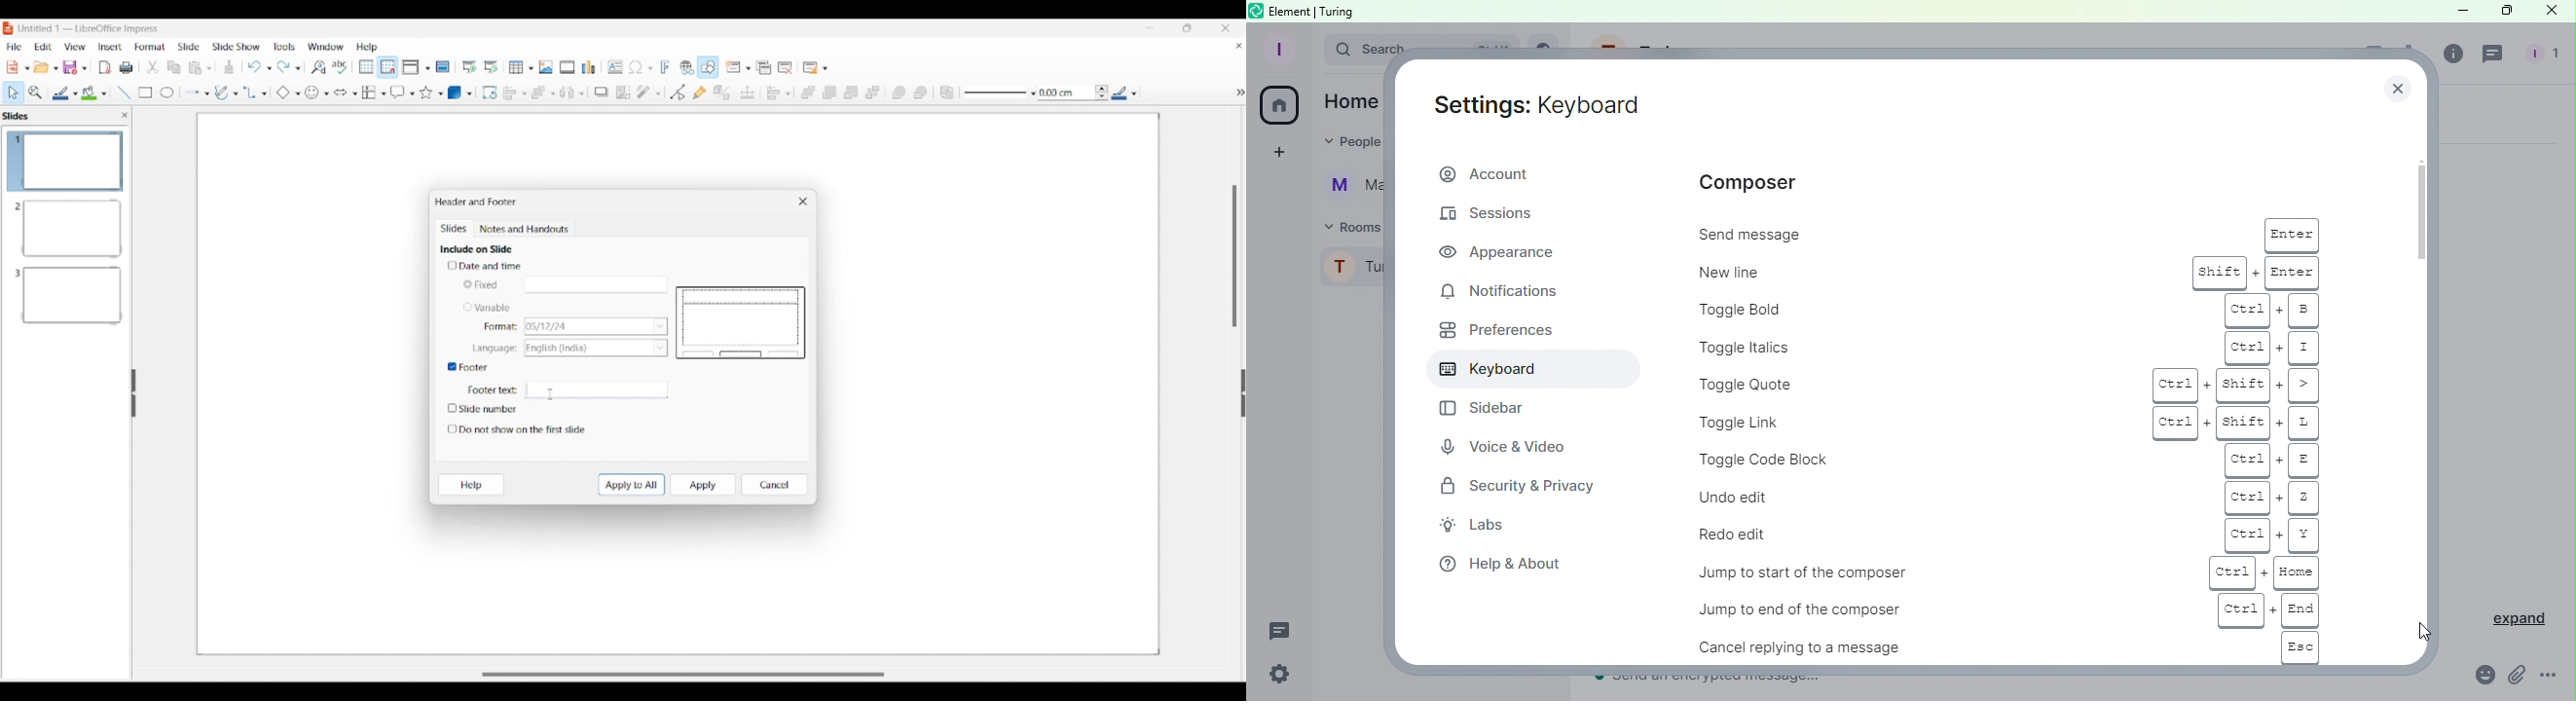  I want to click on Display grid, so click(367, 67).